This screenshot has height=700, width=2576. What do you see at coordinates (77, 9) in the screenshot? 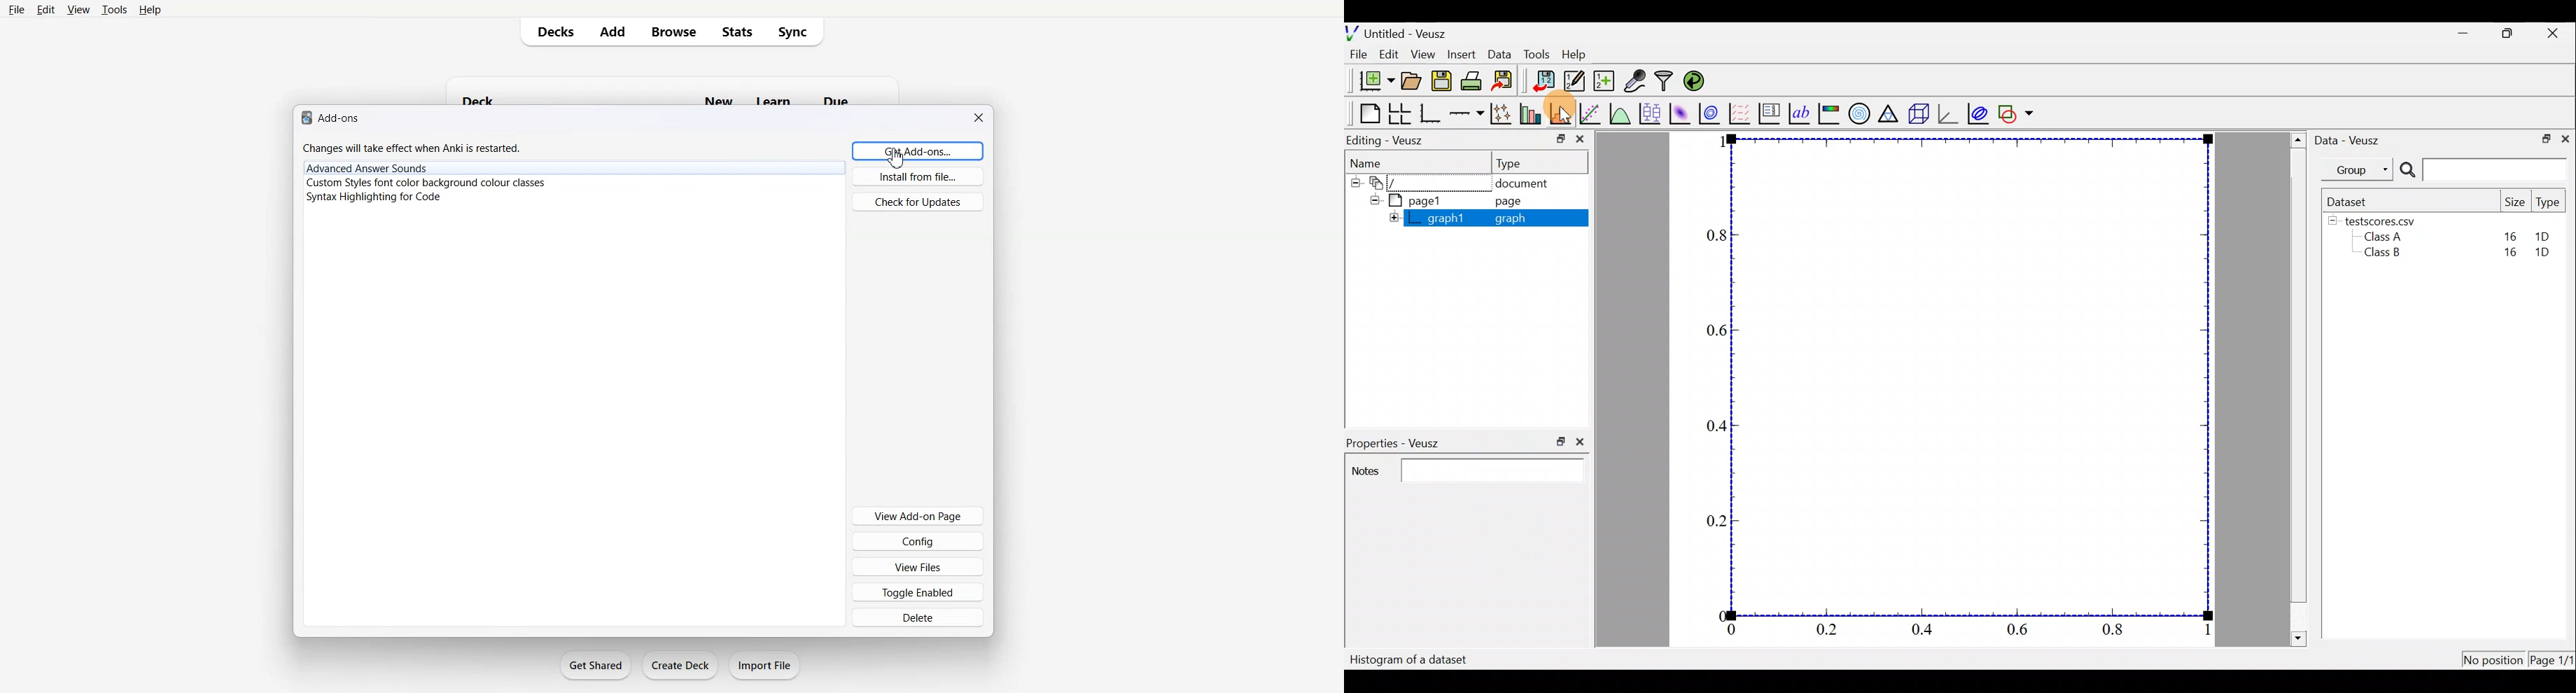
I see `View` at bounding box center [77, 9].